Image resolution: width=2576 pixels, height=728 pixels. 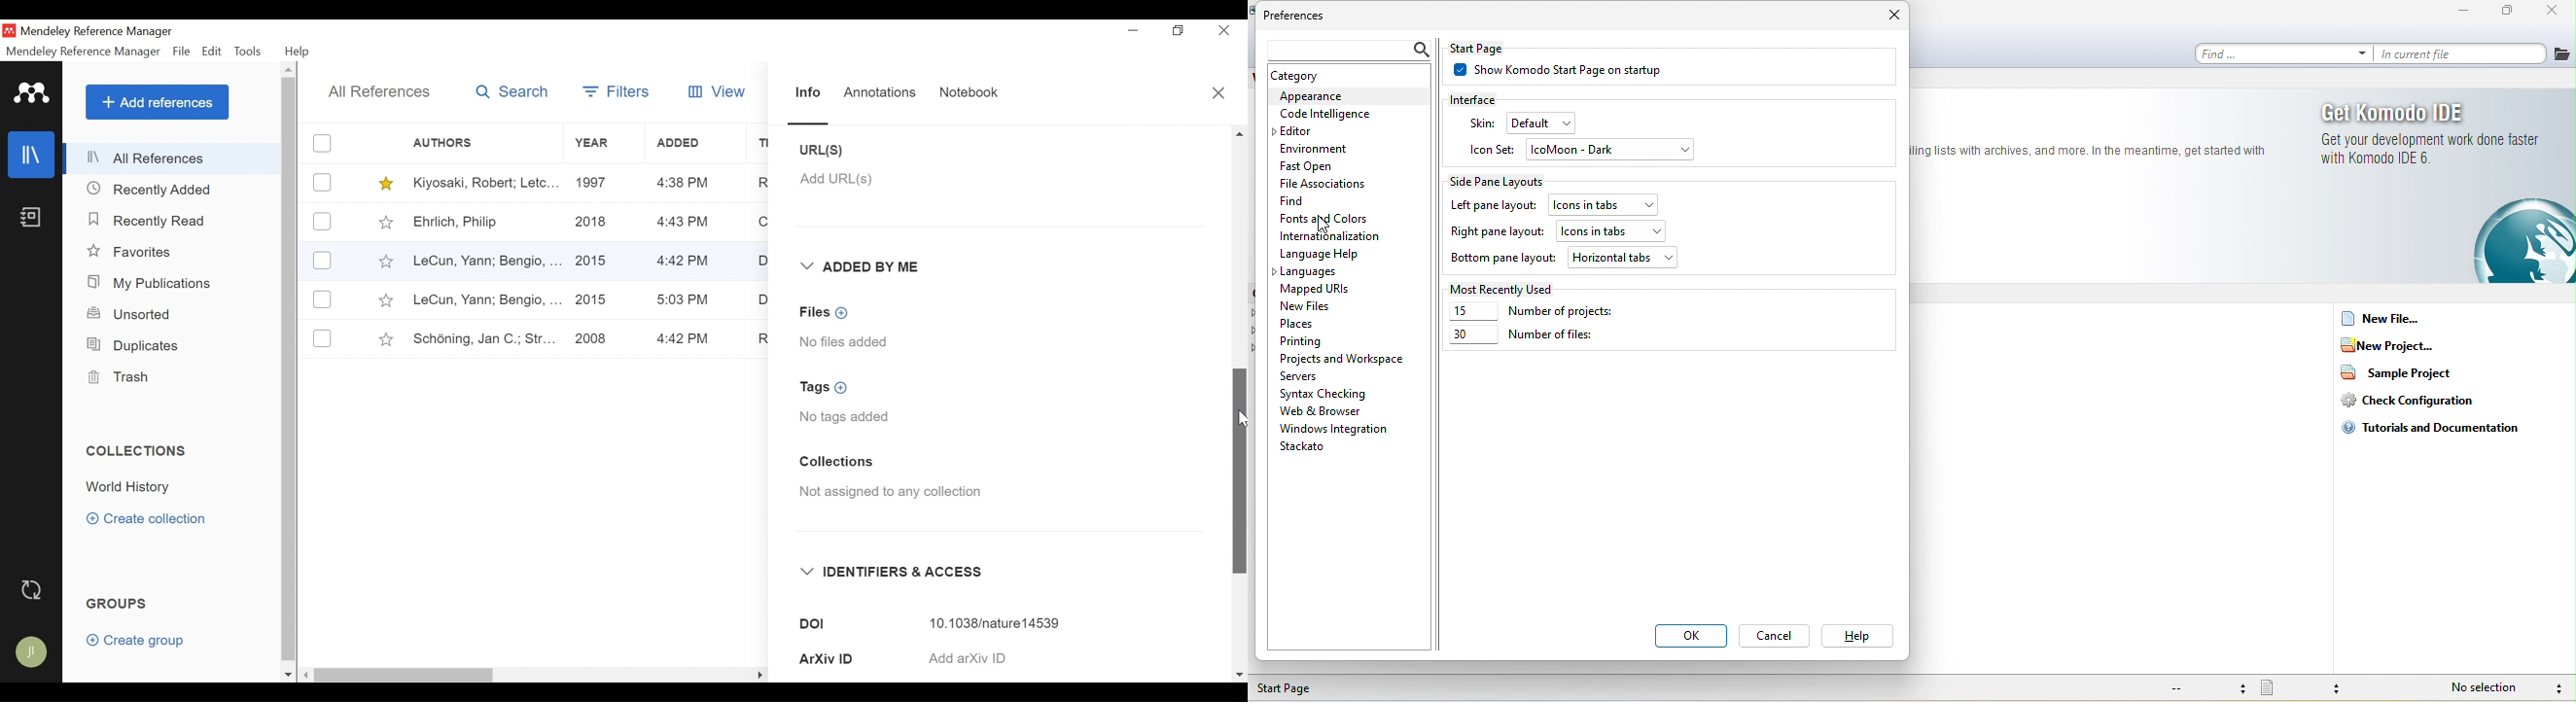 I want to click on right pane layout, so click(x=1497, y=231).